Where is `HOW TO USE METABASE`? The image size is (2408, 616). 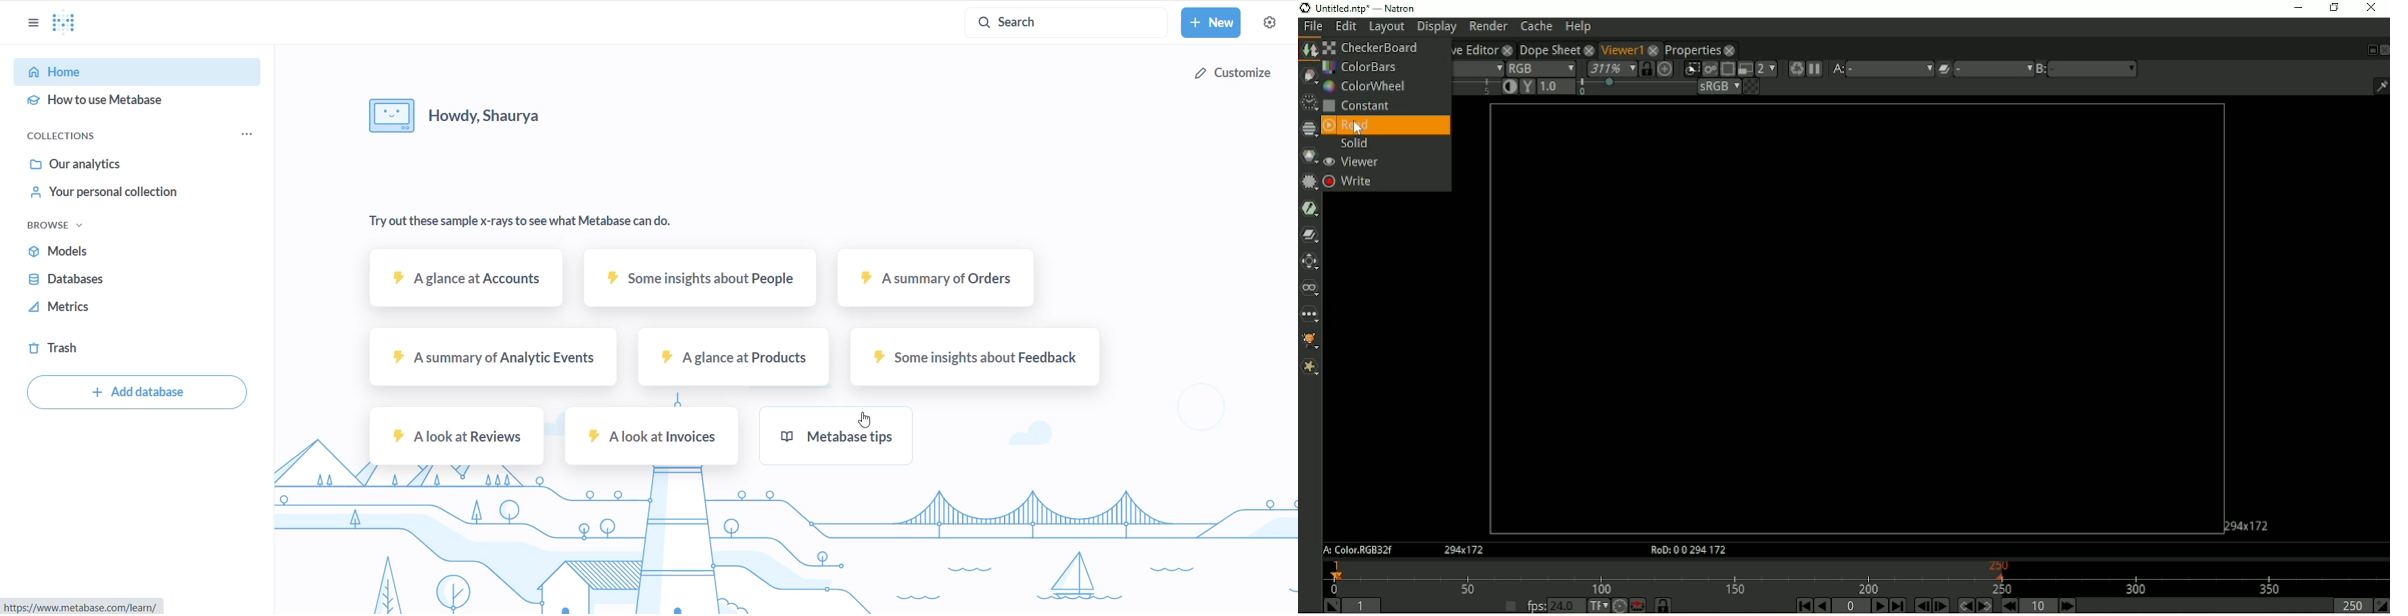 HOW TO USE METABASE is located at coordinates (143, 101).